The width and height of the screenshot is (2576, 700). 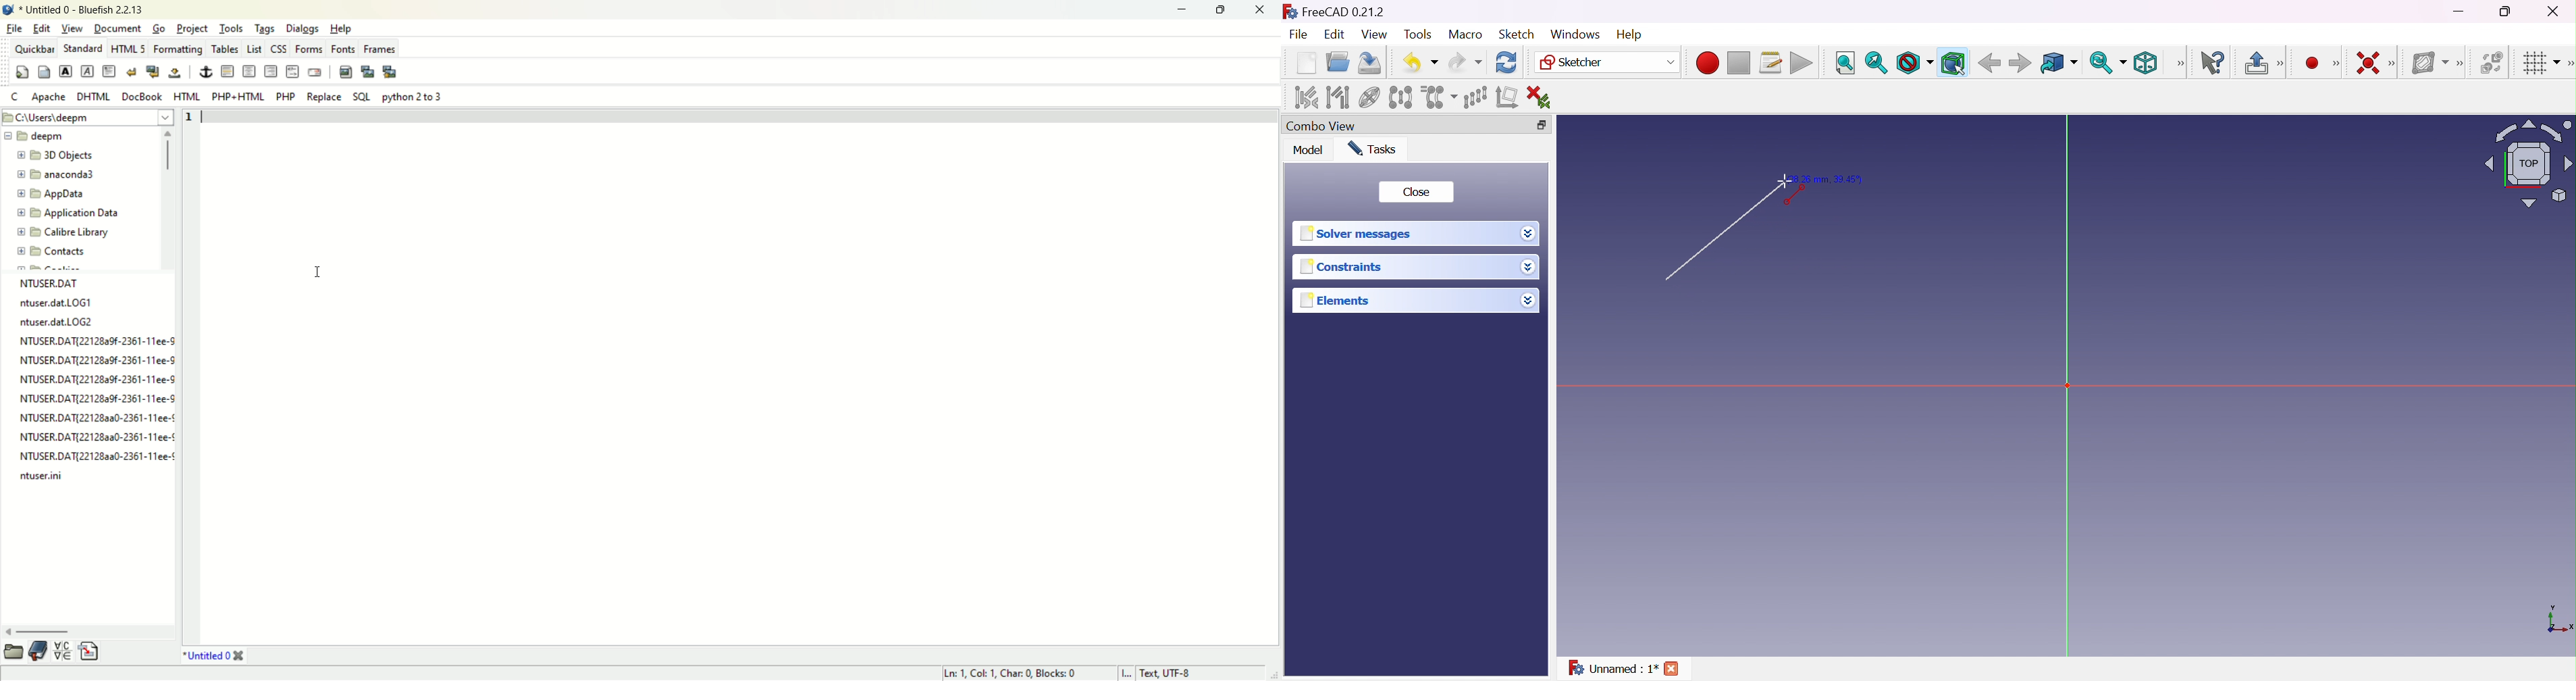 What do you see at coordinates (1439, 96) in the screenshot?
I see `Clone` at bounding box center [1439, 96].